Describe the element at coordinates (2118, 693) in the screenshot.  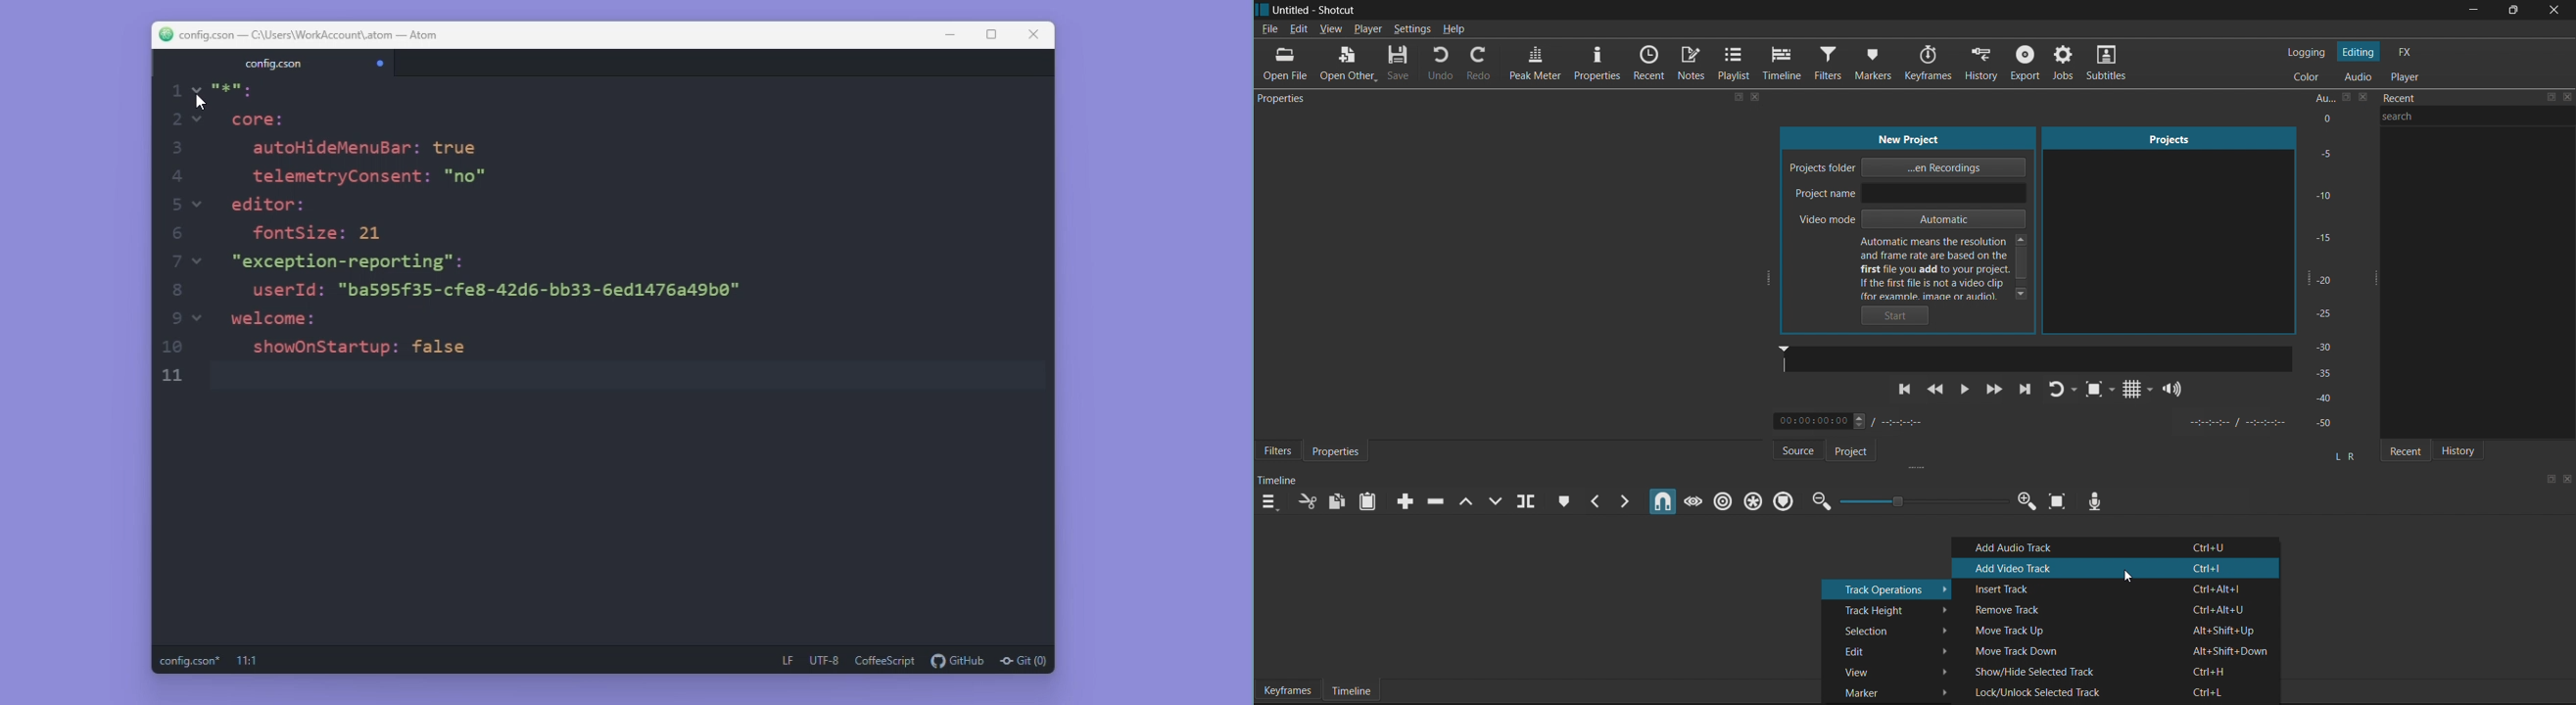
I see `Lock/Unlock Selected Track` at that location.